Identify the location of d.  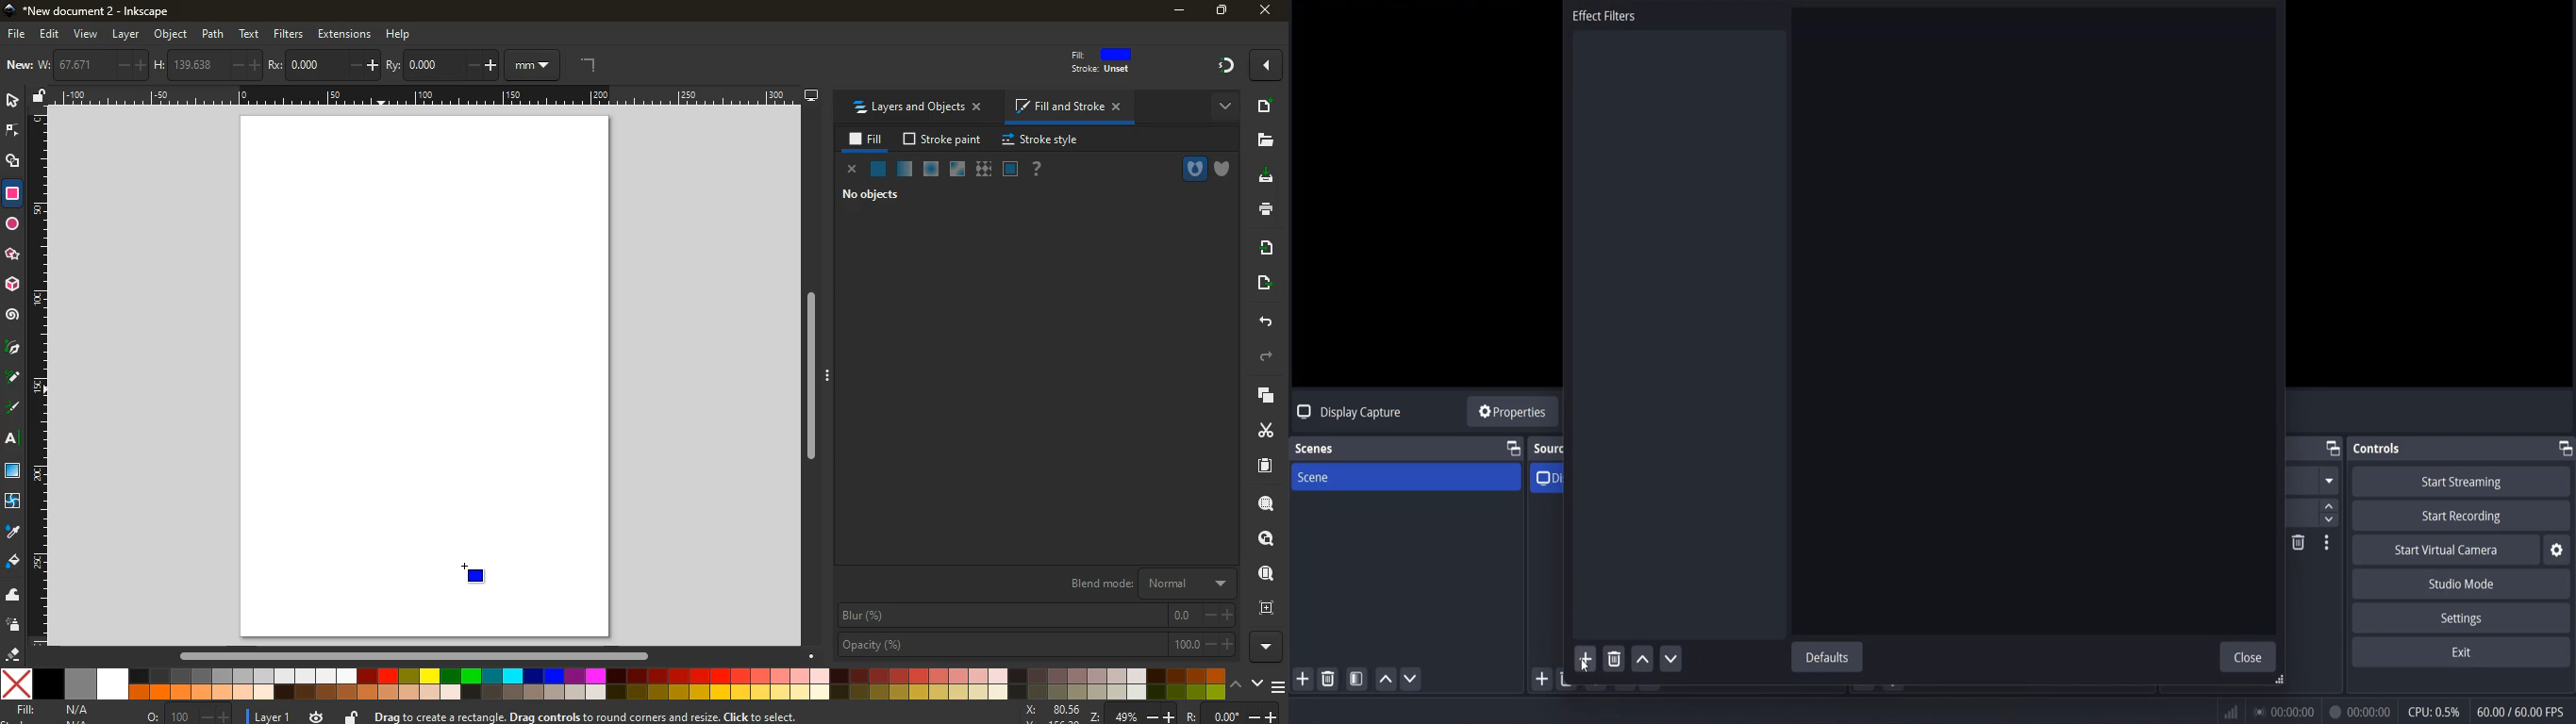
(14, 377).